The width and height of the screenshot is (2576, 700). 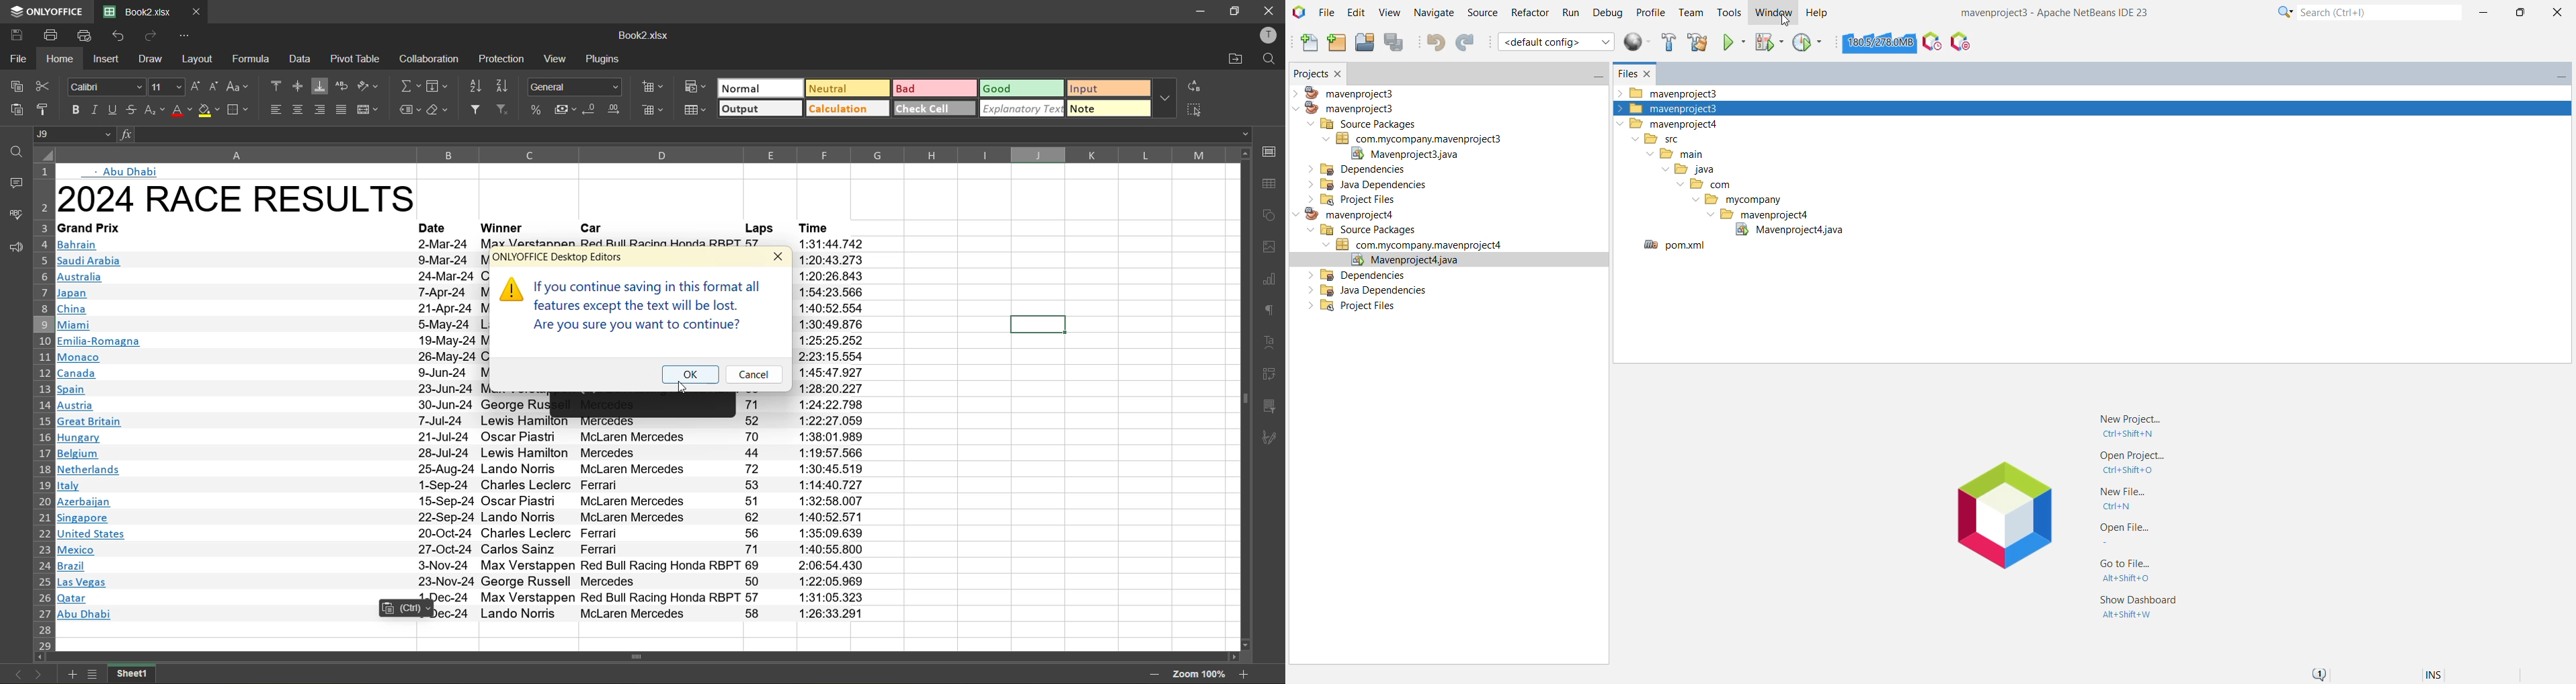 I want to click on mavenproject4, so click(x=1342, y=216).